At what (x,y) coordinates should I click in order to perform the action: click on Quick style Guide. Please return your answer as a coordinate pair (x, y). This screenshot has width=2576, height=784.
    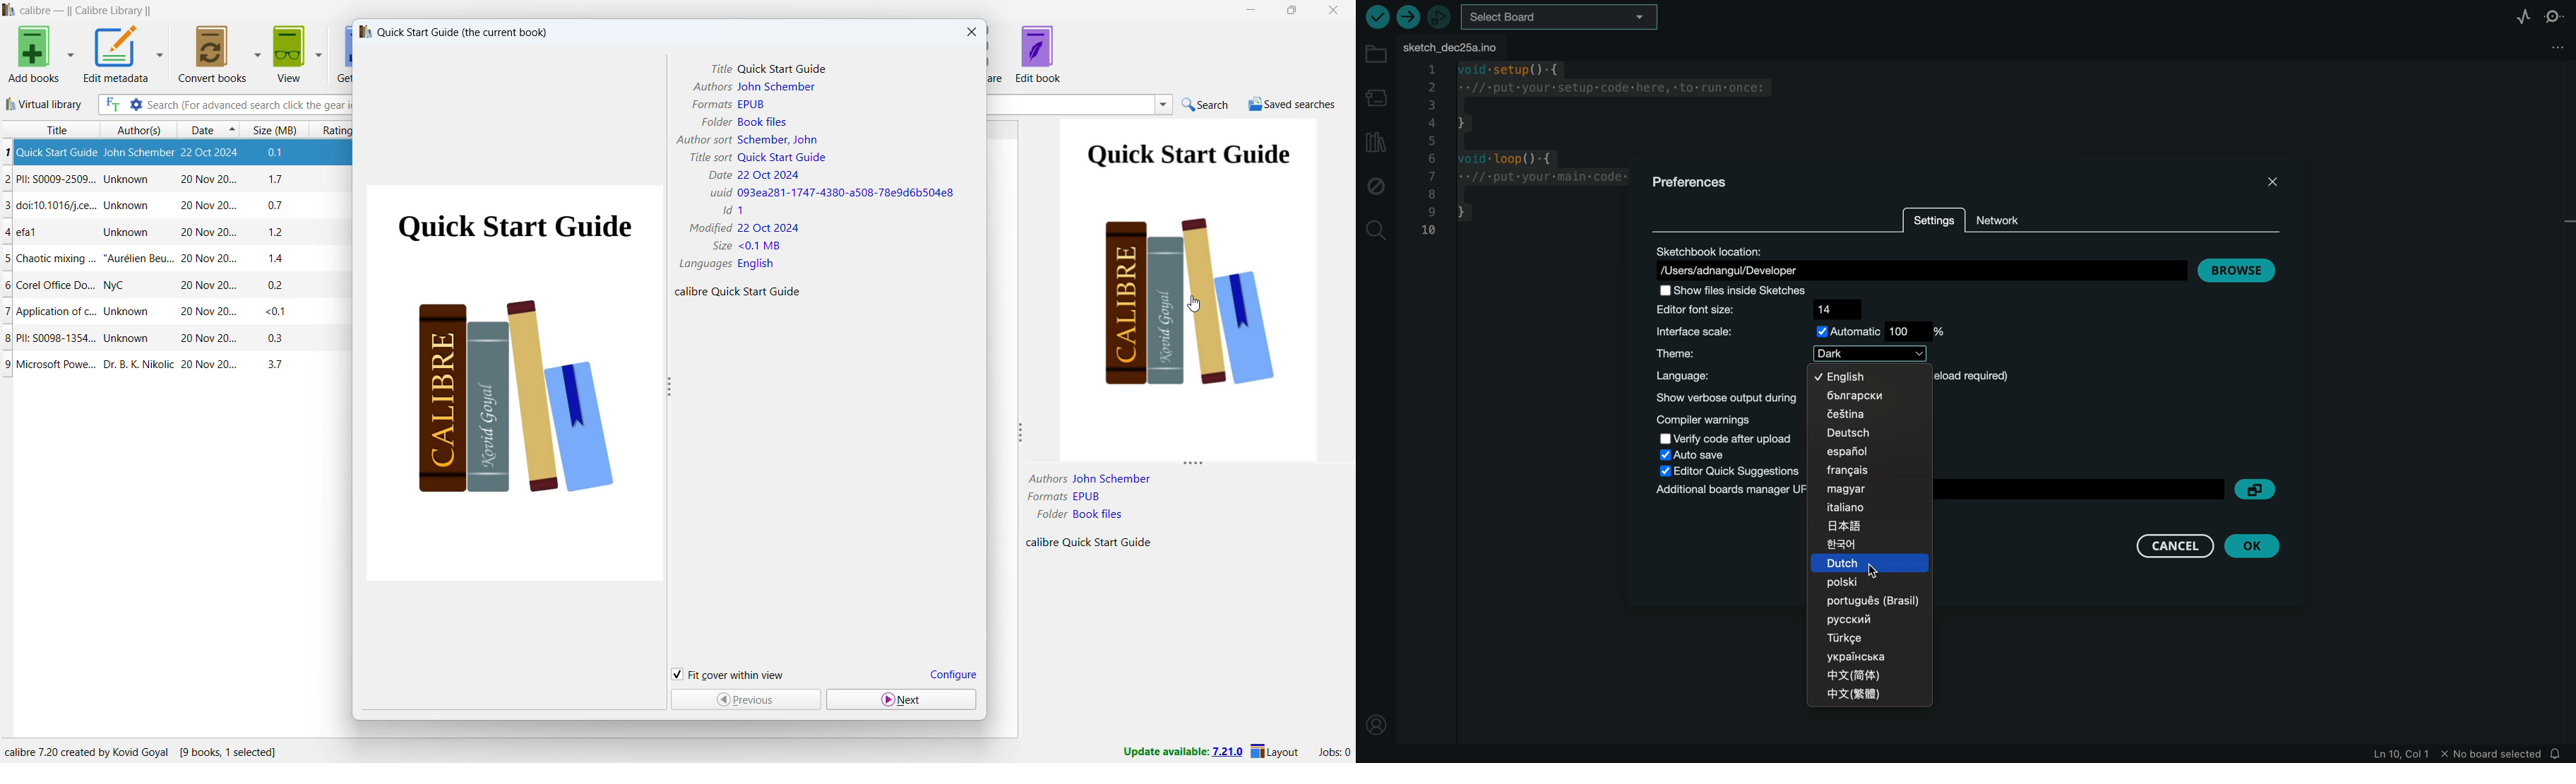
    Looking at the image, I should click on (782, 158).